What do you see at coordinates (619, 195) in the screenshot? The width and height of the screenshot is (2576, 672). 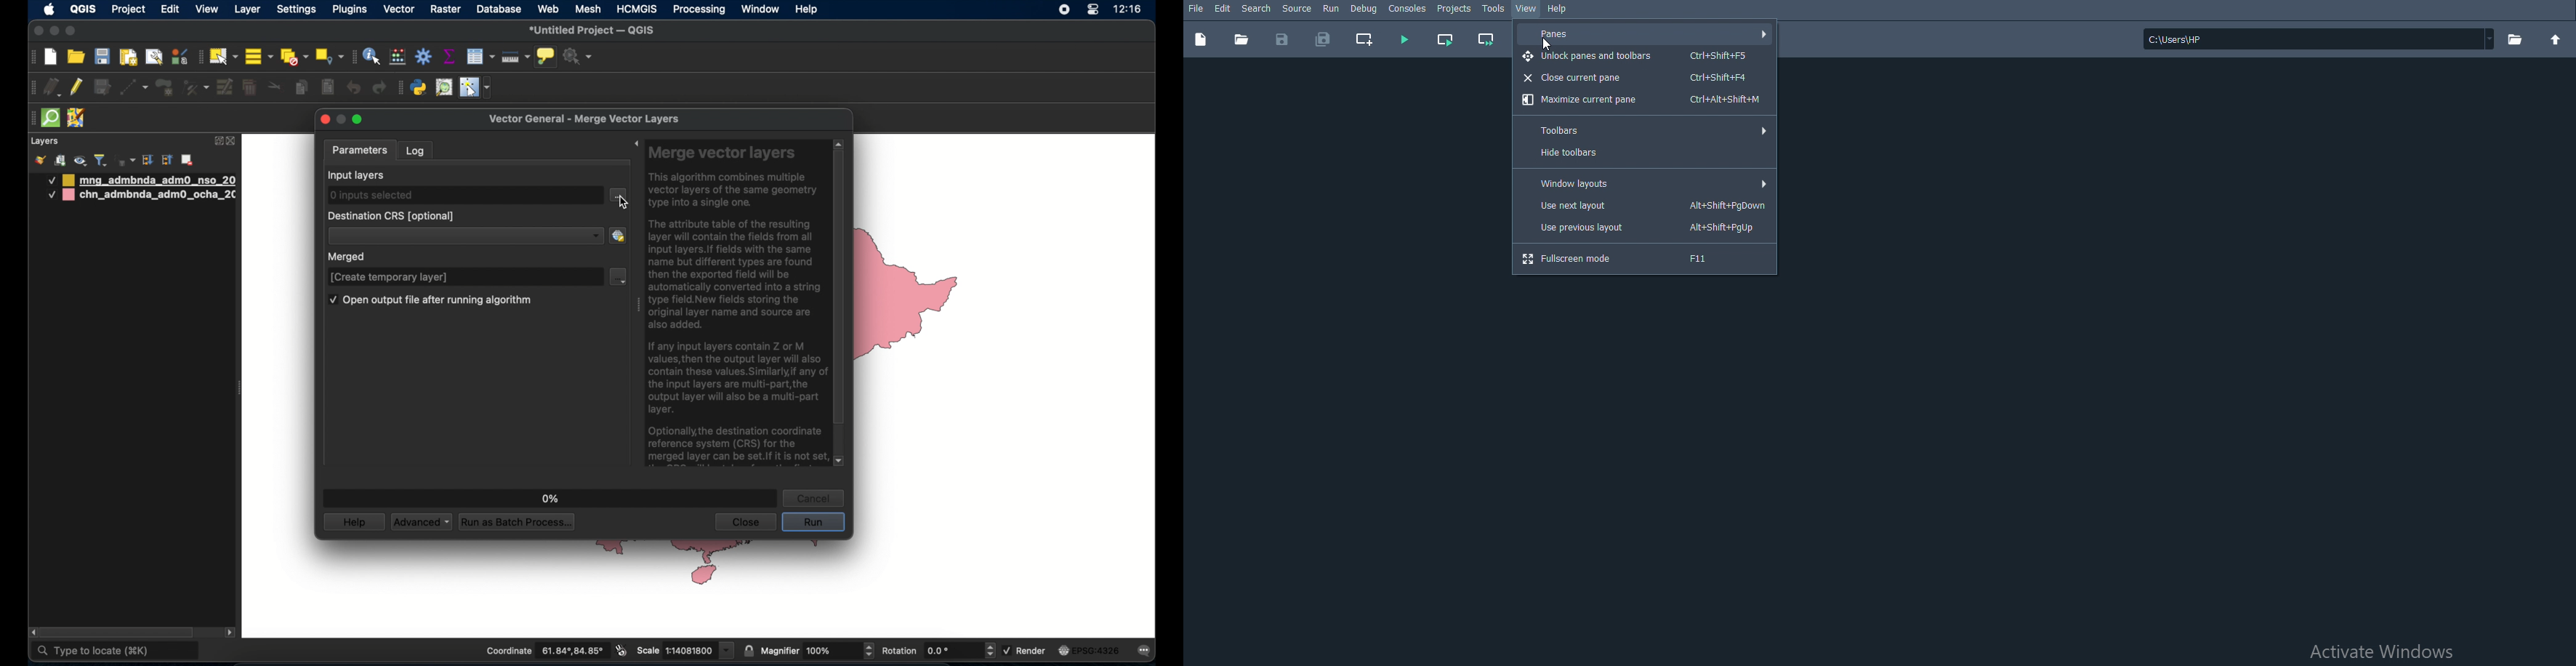 I see `menu button` at bounding box center [619, 195].